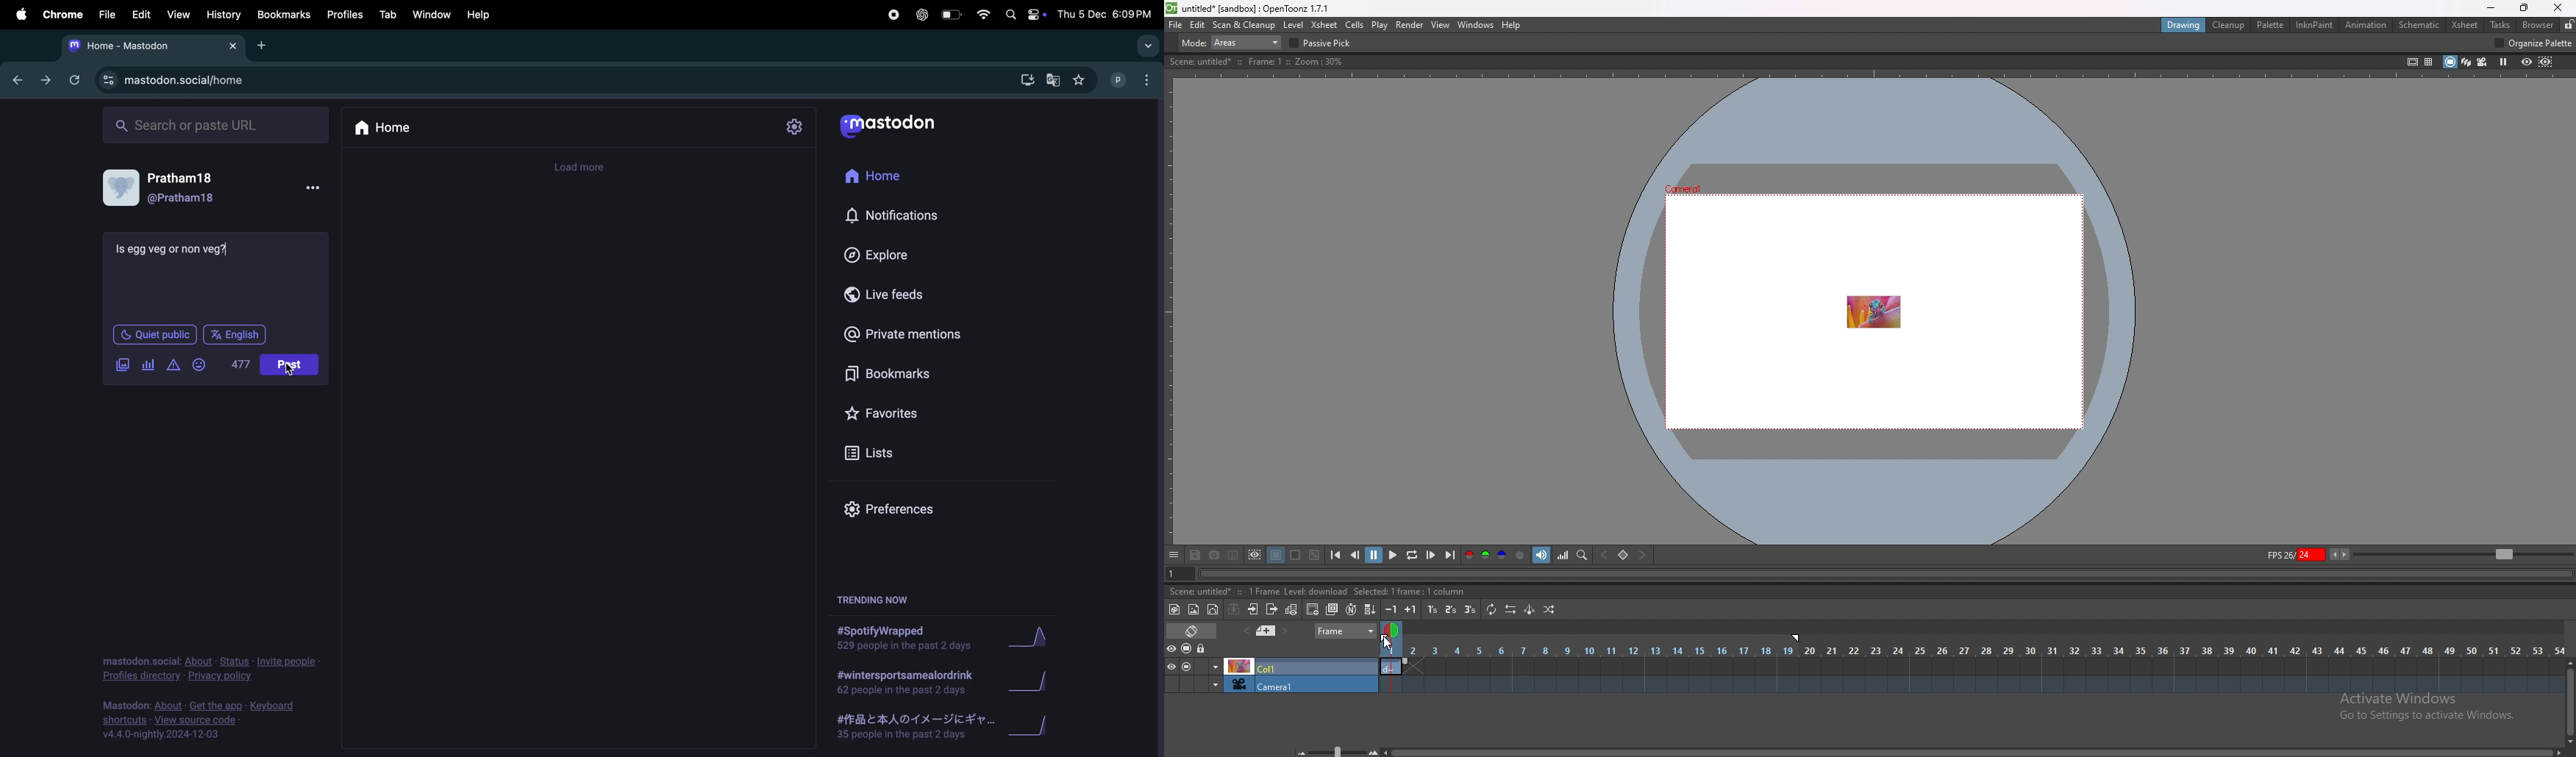 The image size is (2576, 784). I want to click on red channel, so click(1469, 554).